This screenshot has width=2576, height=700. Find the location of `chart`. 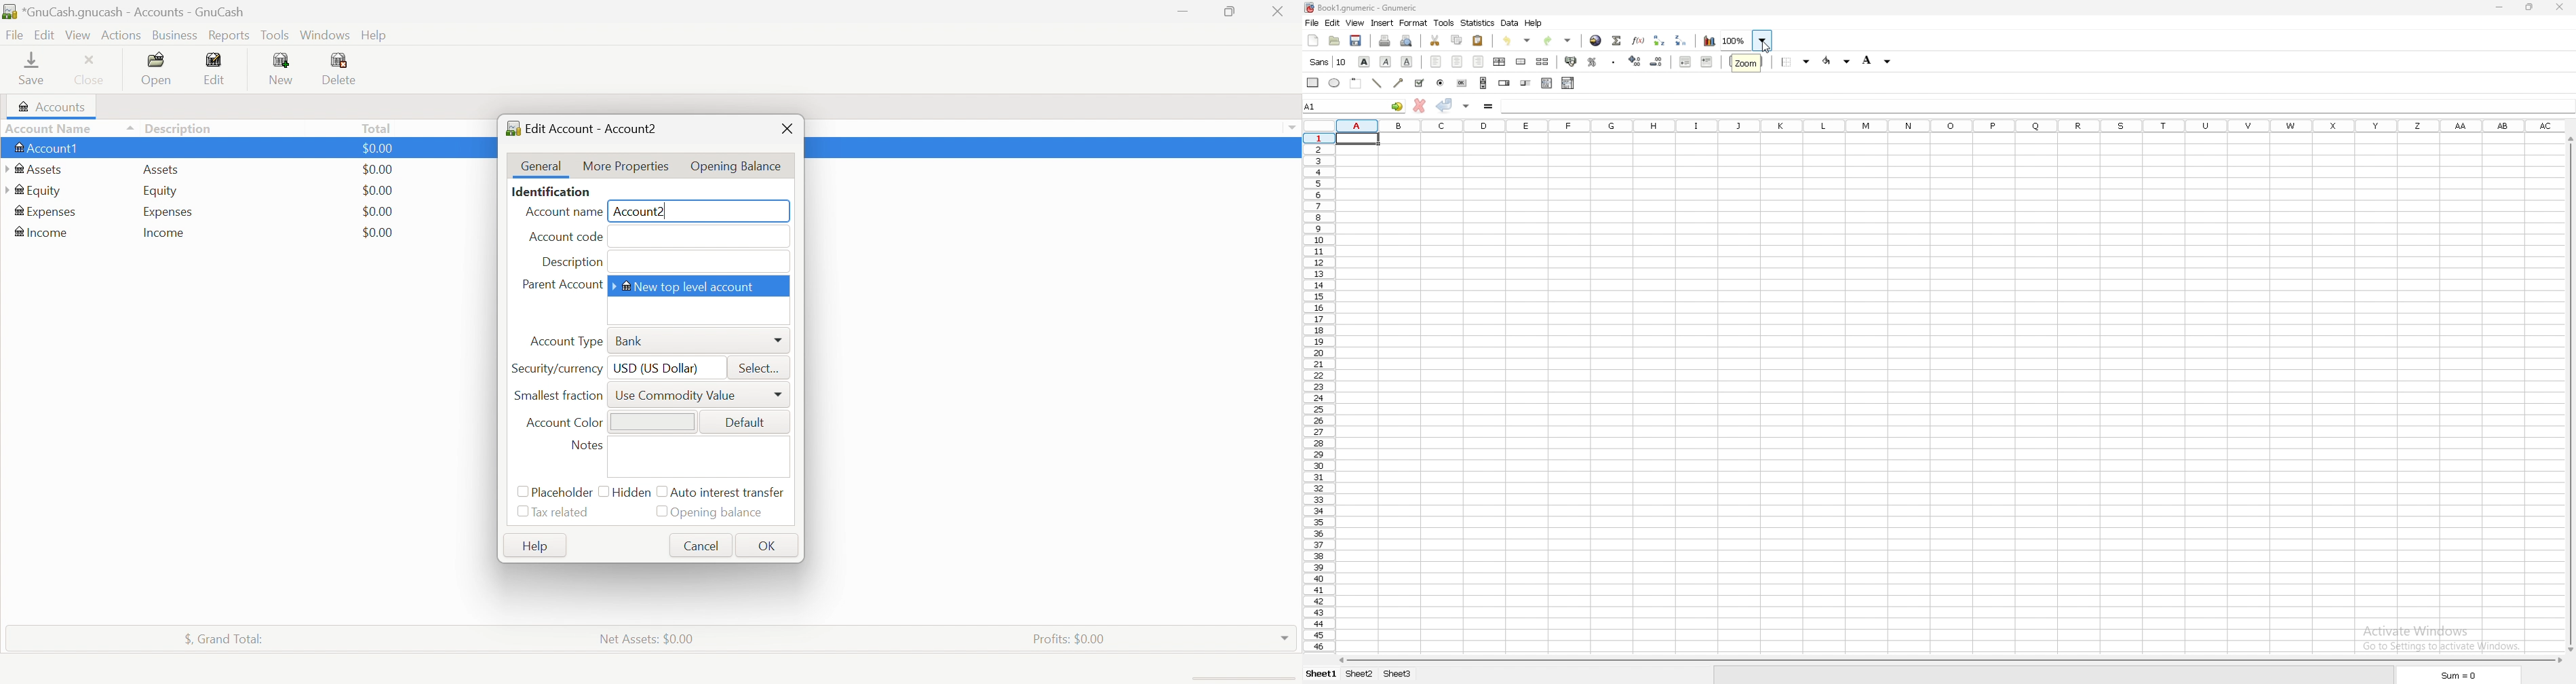

chart is located at coordinates (1709, 42).